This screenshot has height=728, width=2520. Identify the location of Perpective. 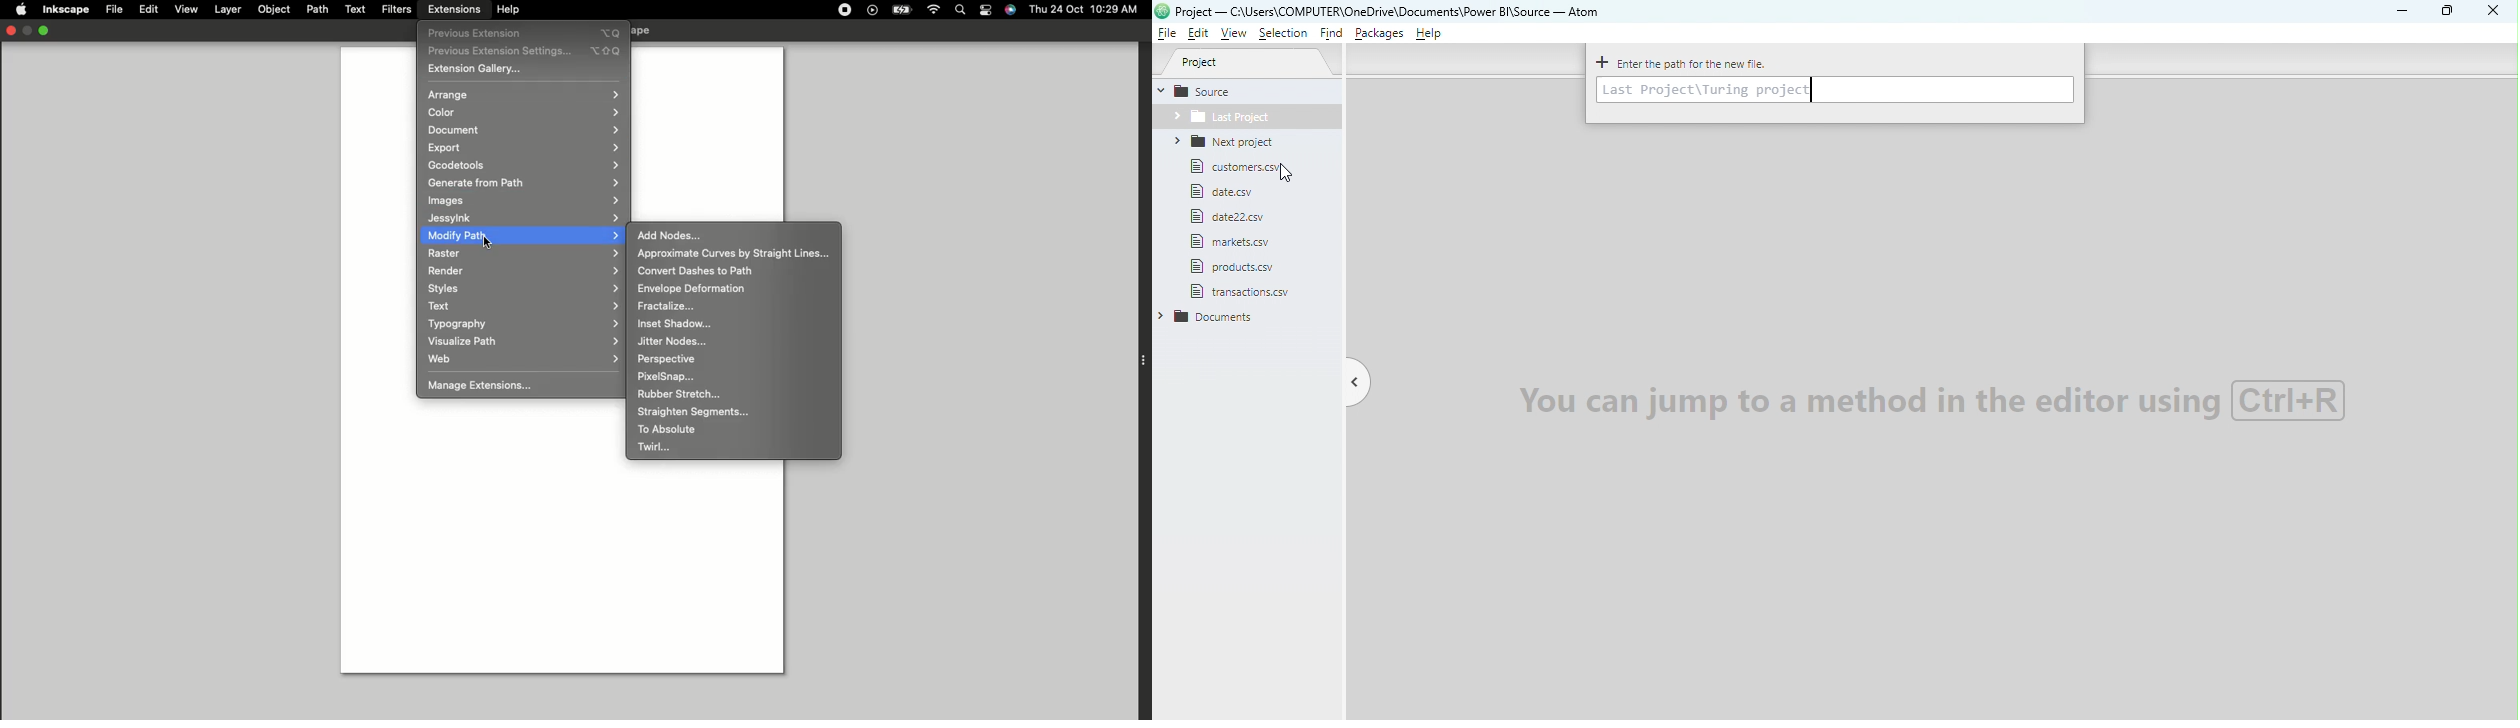
(674, 358).